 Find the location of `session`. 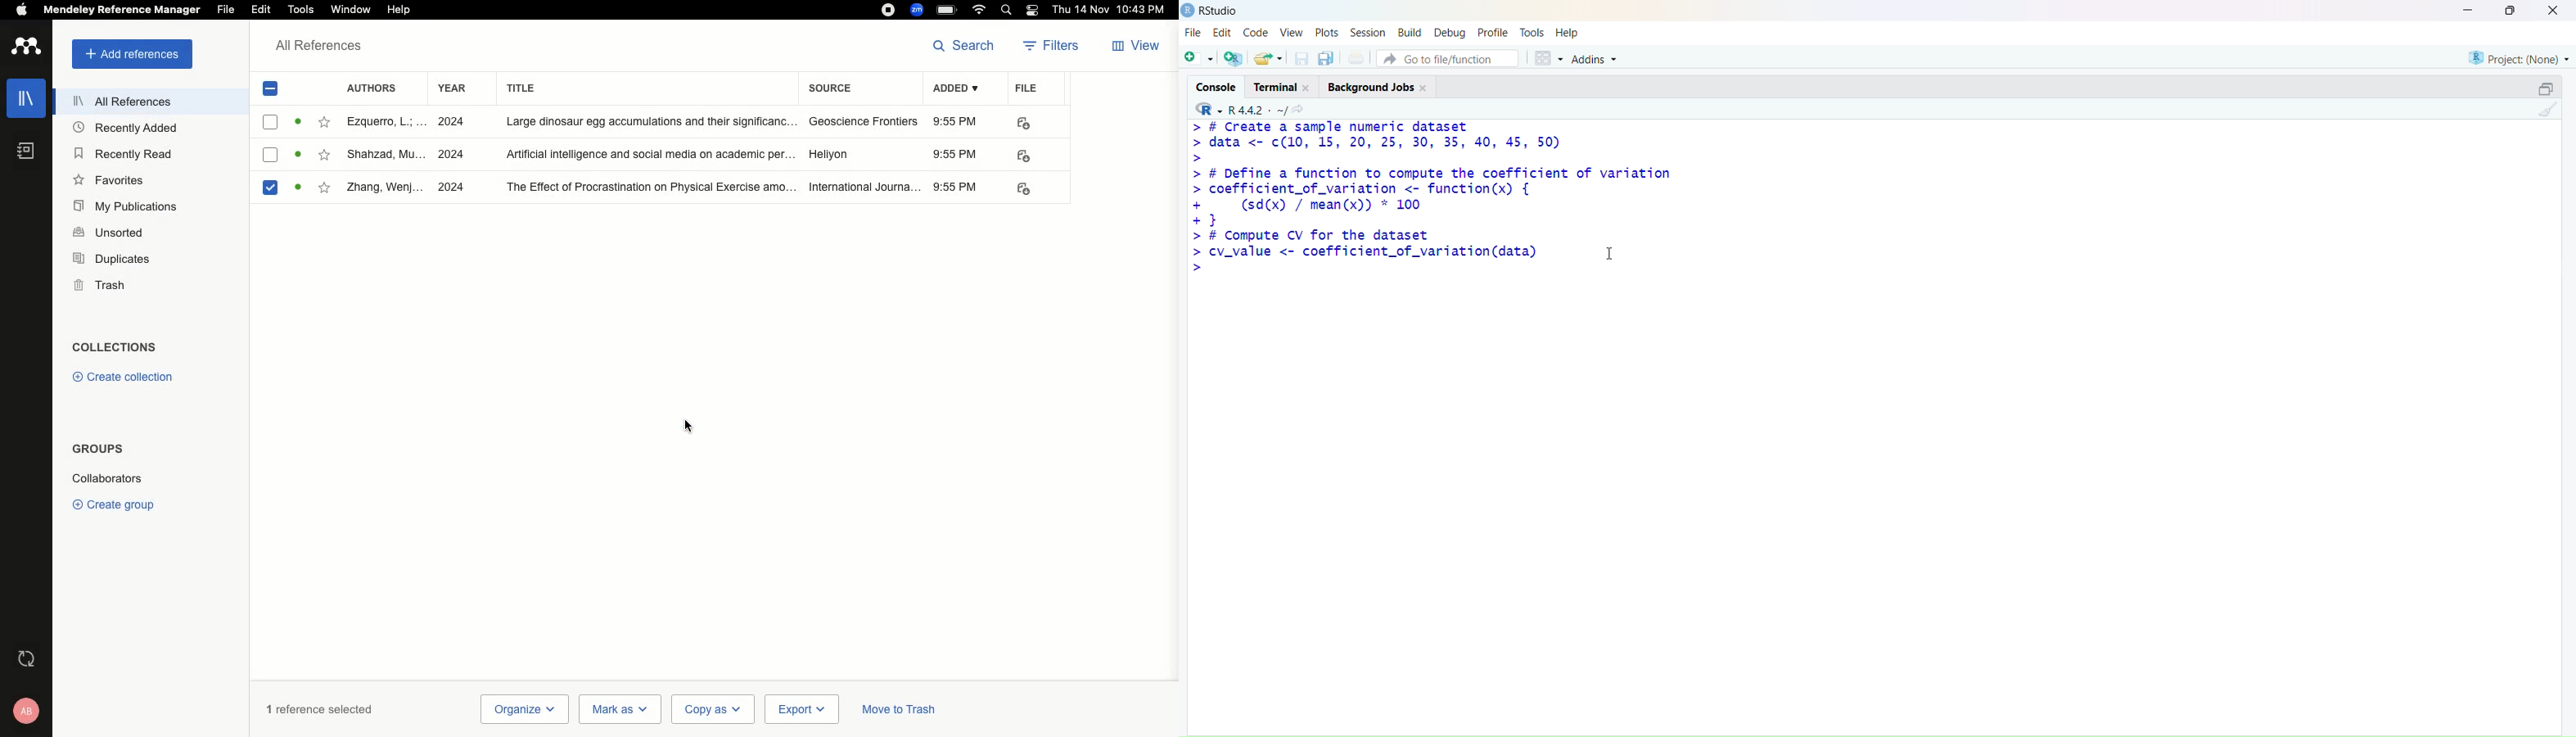

session is located at coordinates (1368, 33).